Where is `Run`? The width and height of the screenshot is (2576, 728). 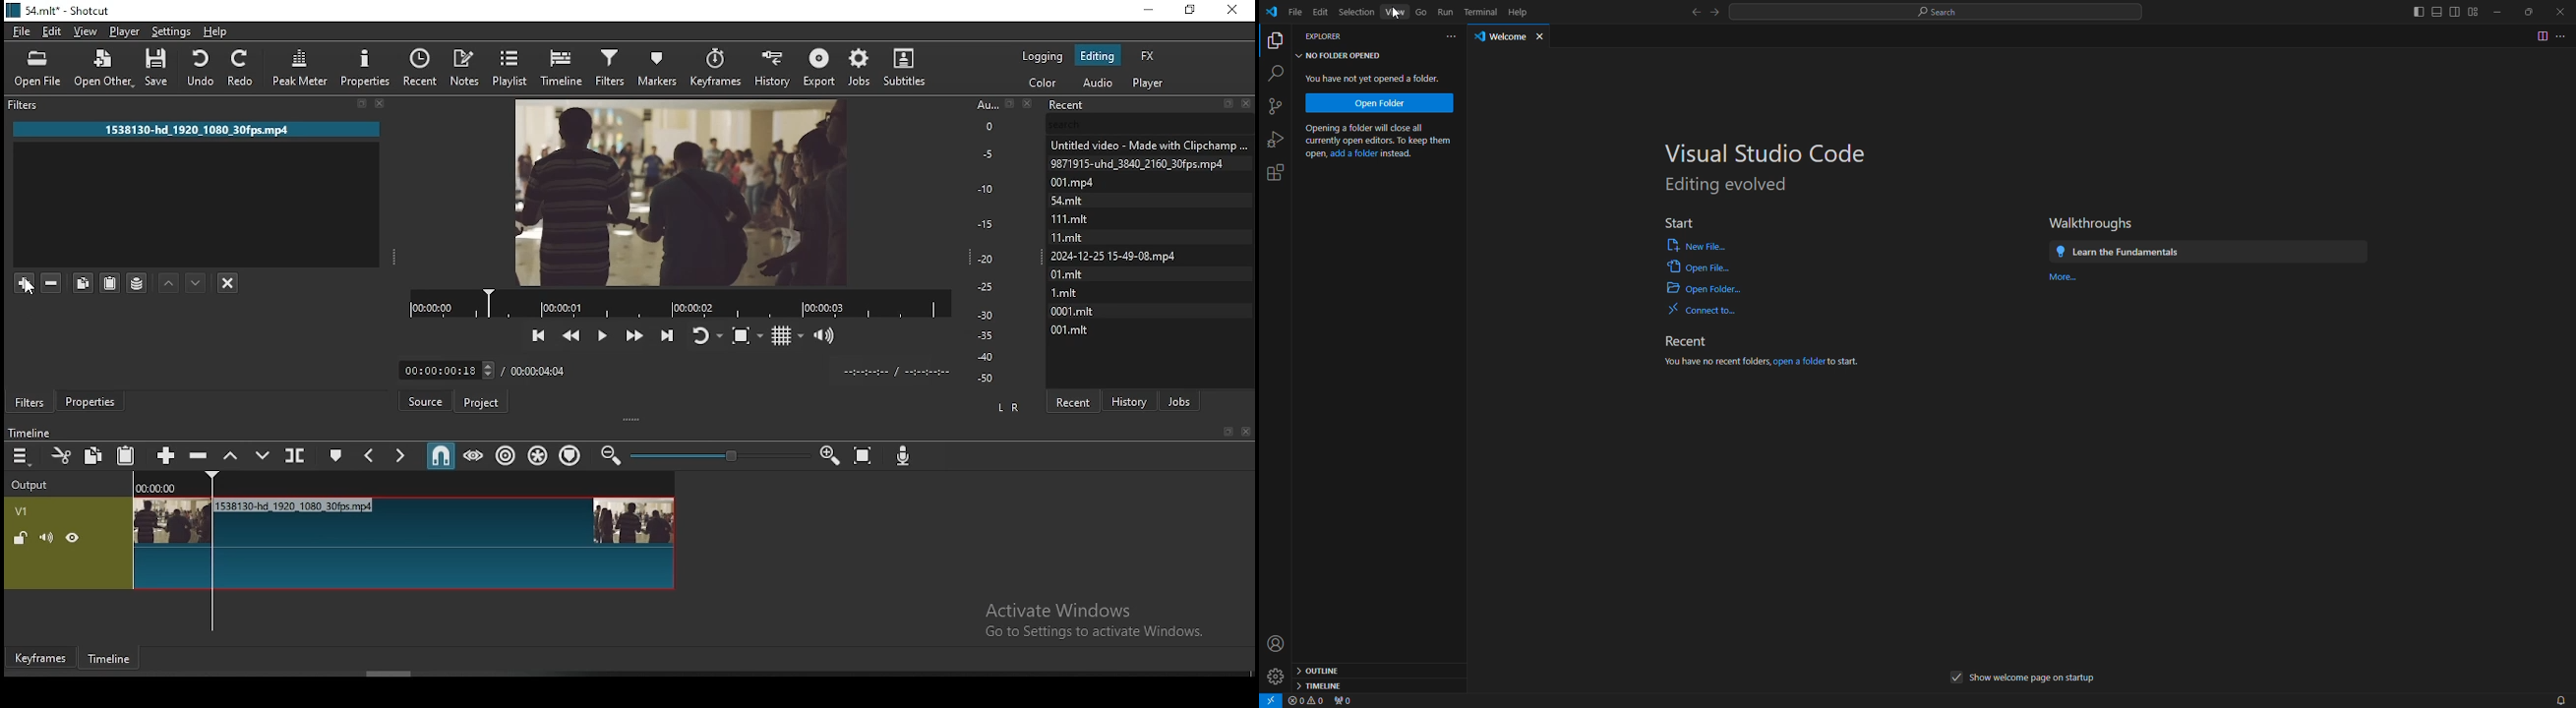 Run is located at coordinates (1447, 16).